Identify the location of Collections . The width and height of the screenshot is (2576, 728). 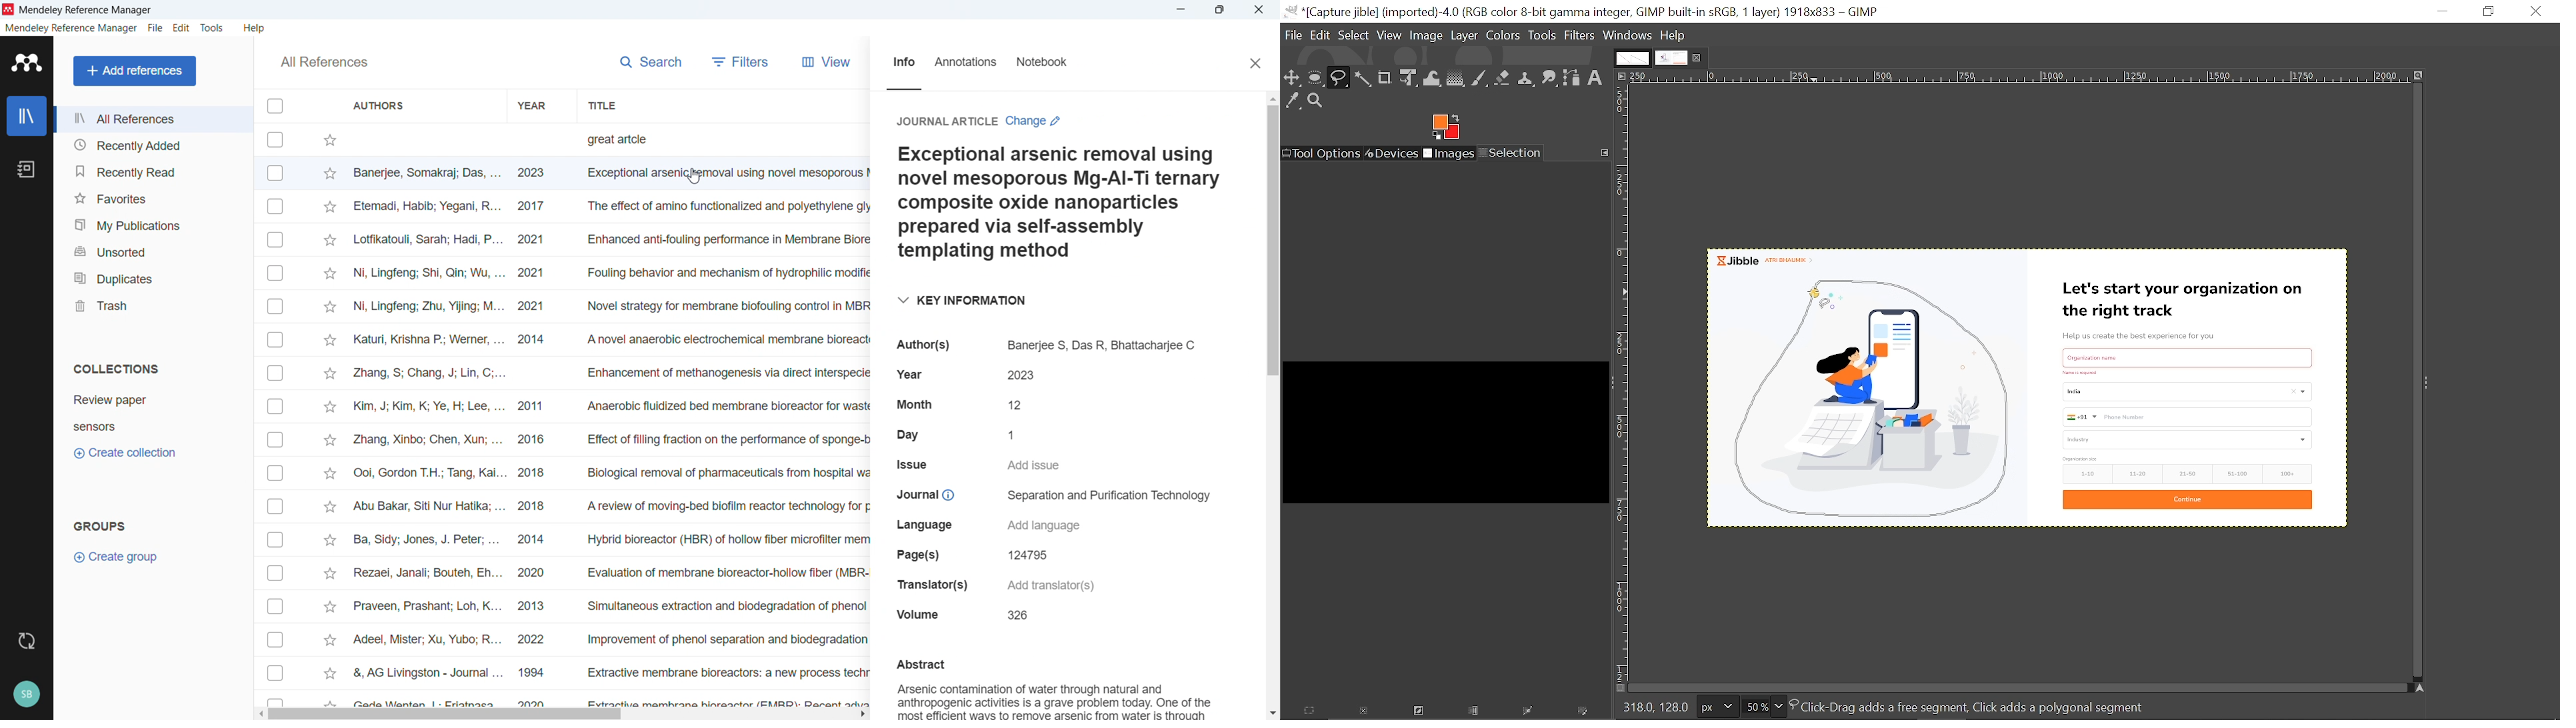
(117, 369).